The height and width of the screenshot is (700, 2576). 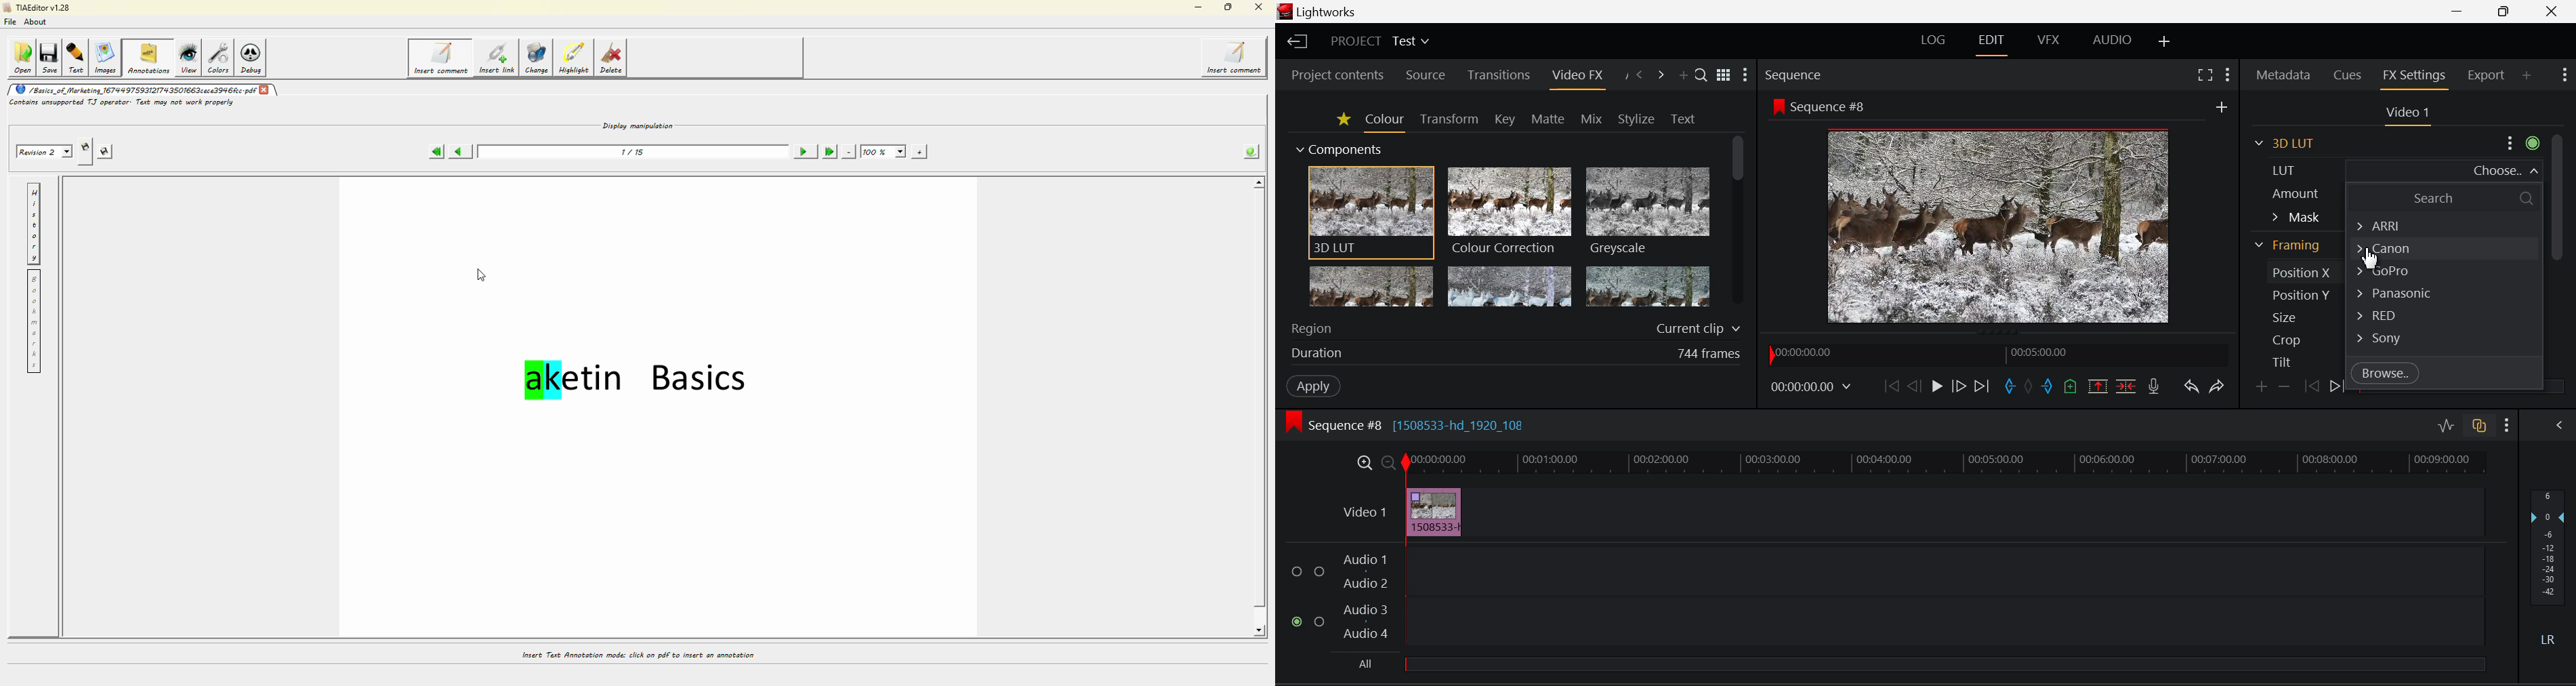 What do you see at coordinates (1294, 41) in the screenshot?
I see `Back to Homepage` at bounding box center [1294, 41].